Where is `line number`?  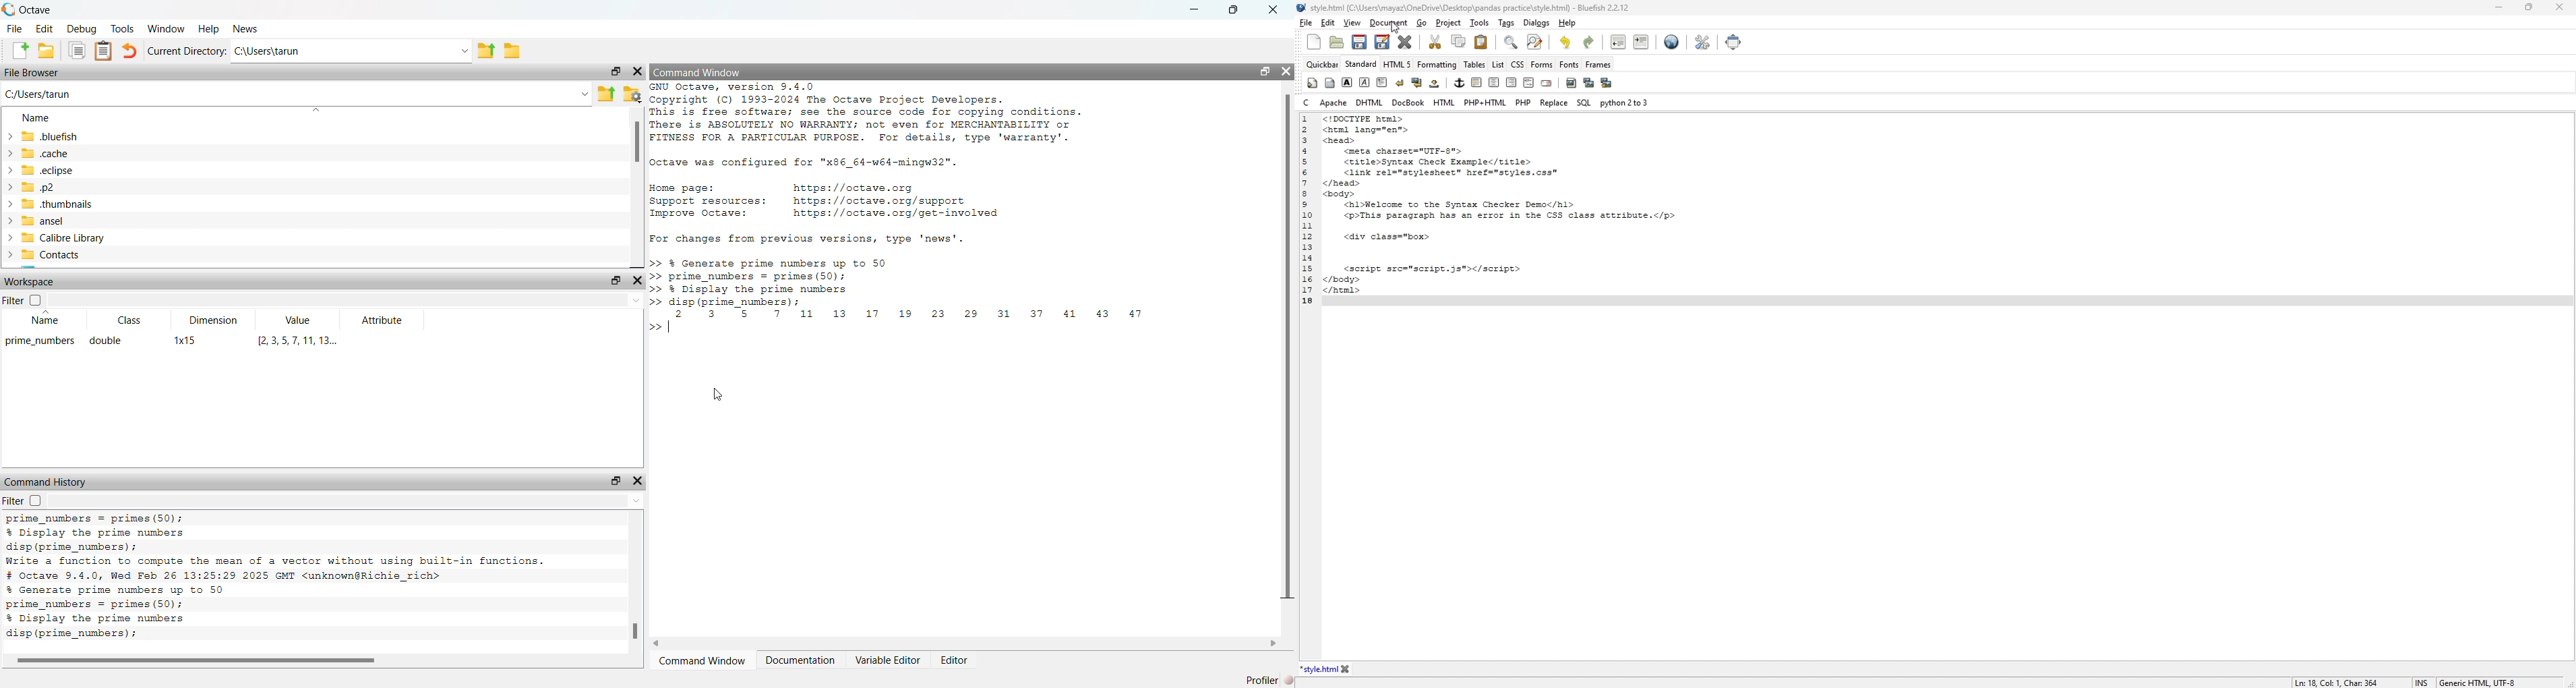 line number is located at coordinates (1308, 209).